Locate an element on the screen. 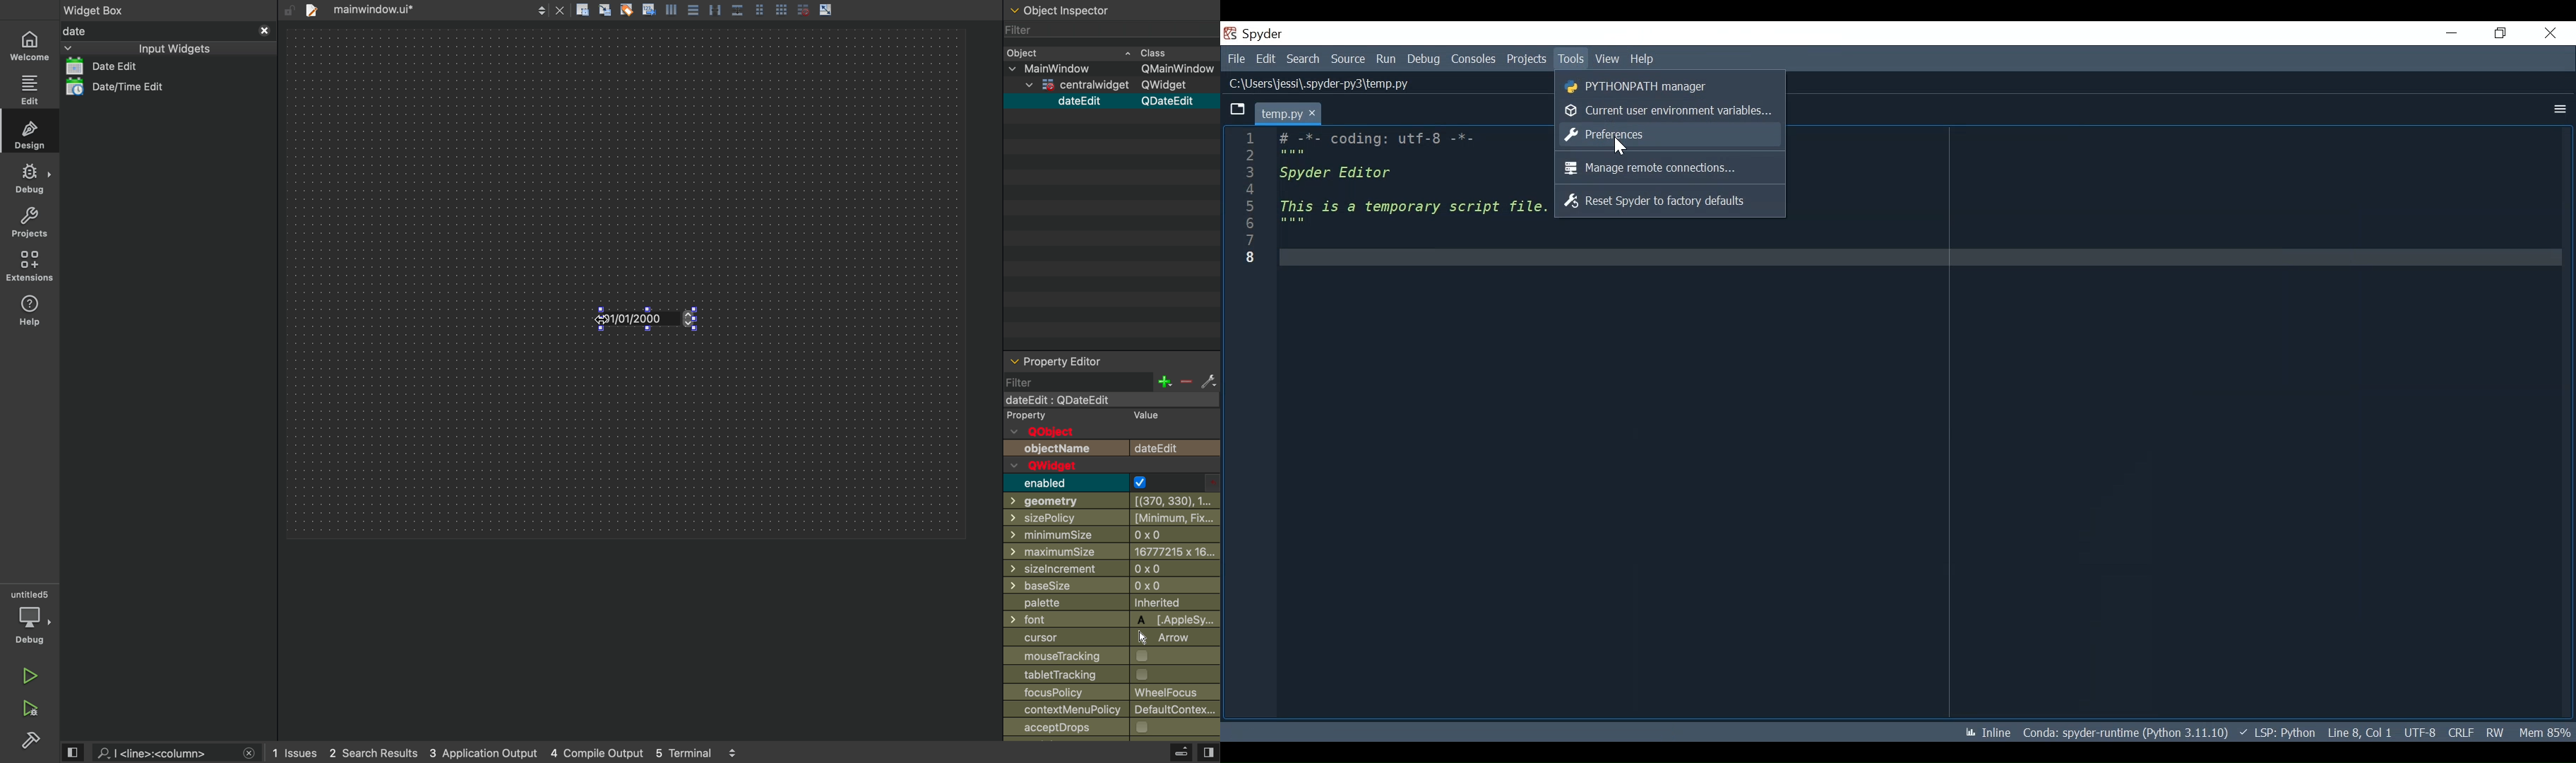 This screenshot has width=2576, height=784. Current user environment variables is located at coordinates (1671, 109).